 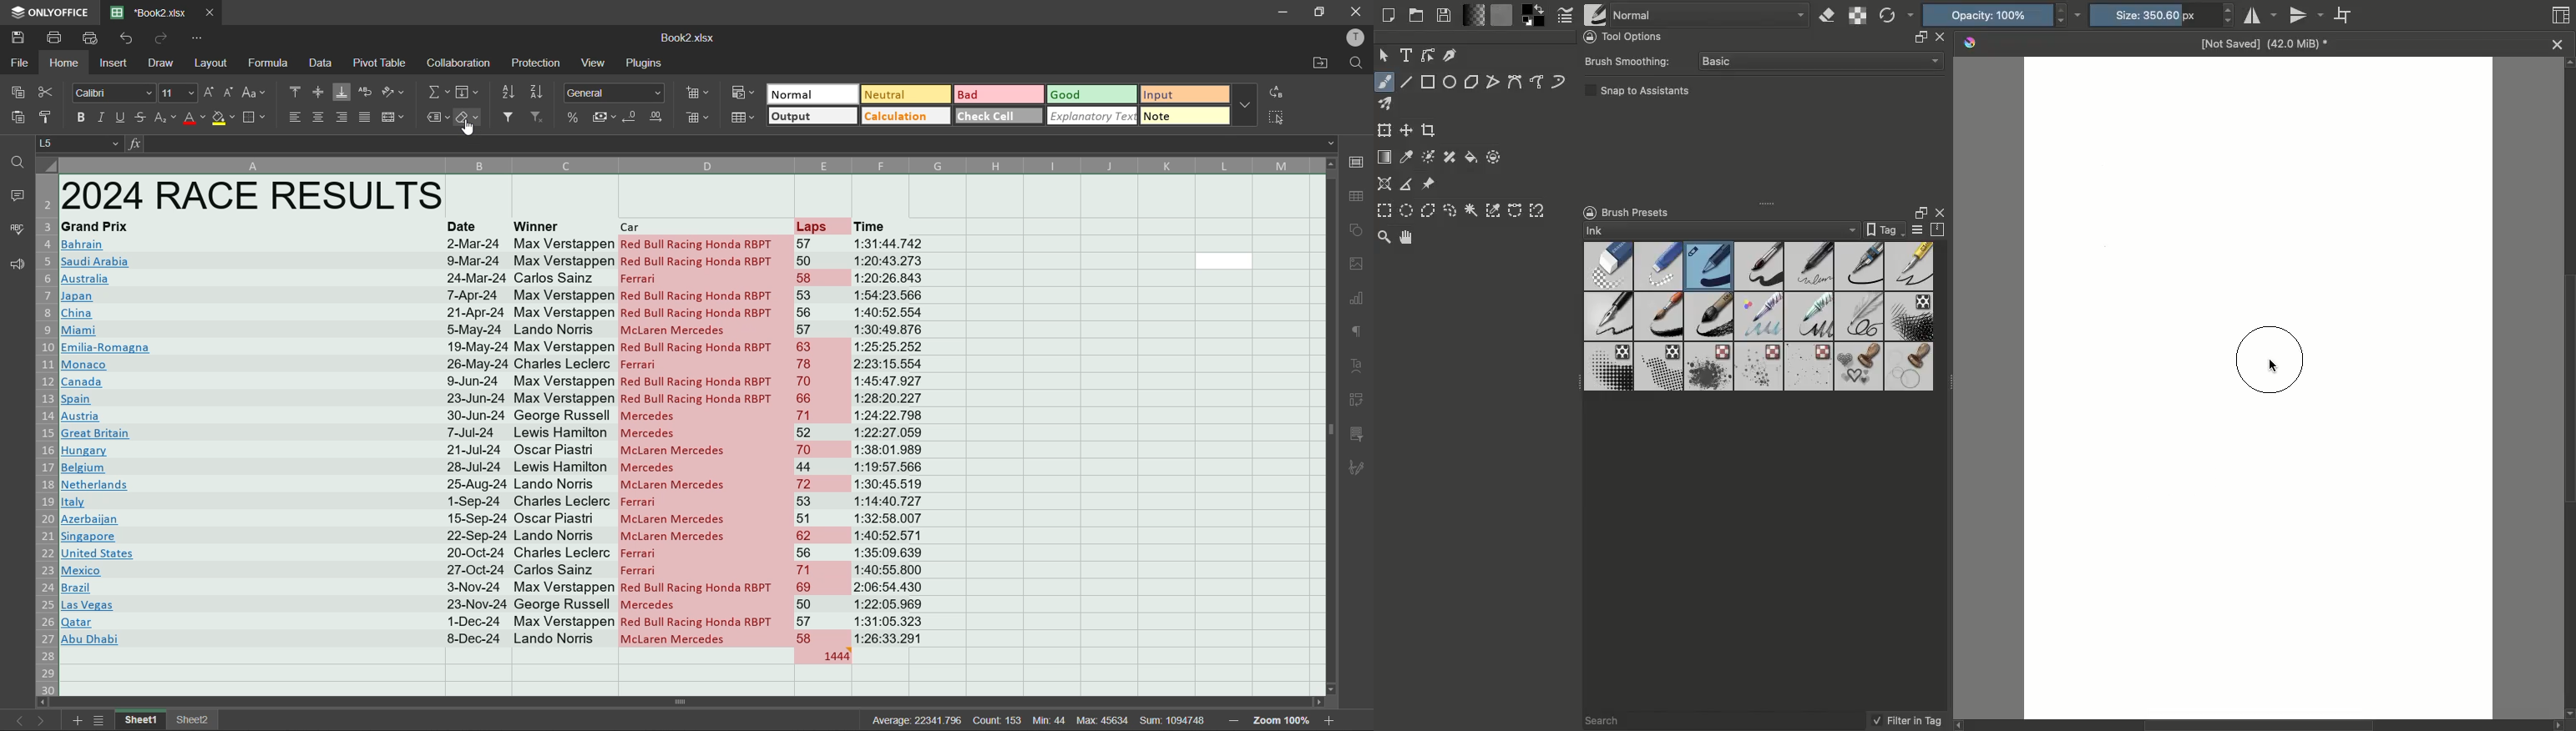 I want to click on Search, so click(x=1611, y=719).